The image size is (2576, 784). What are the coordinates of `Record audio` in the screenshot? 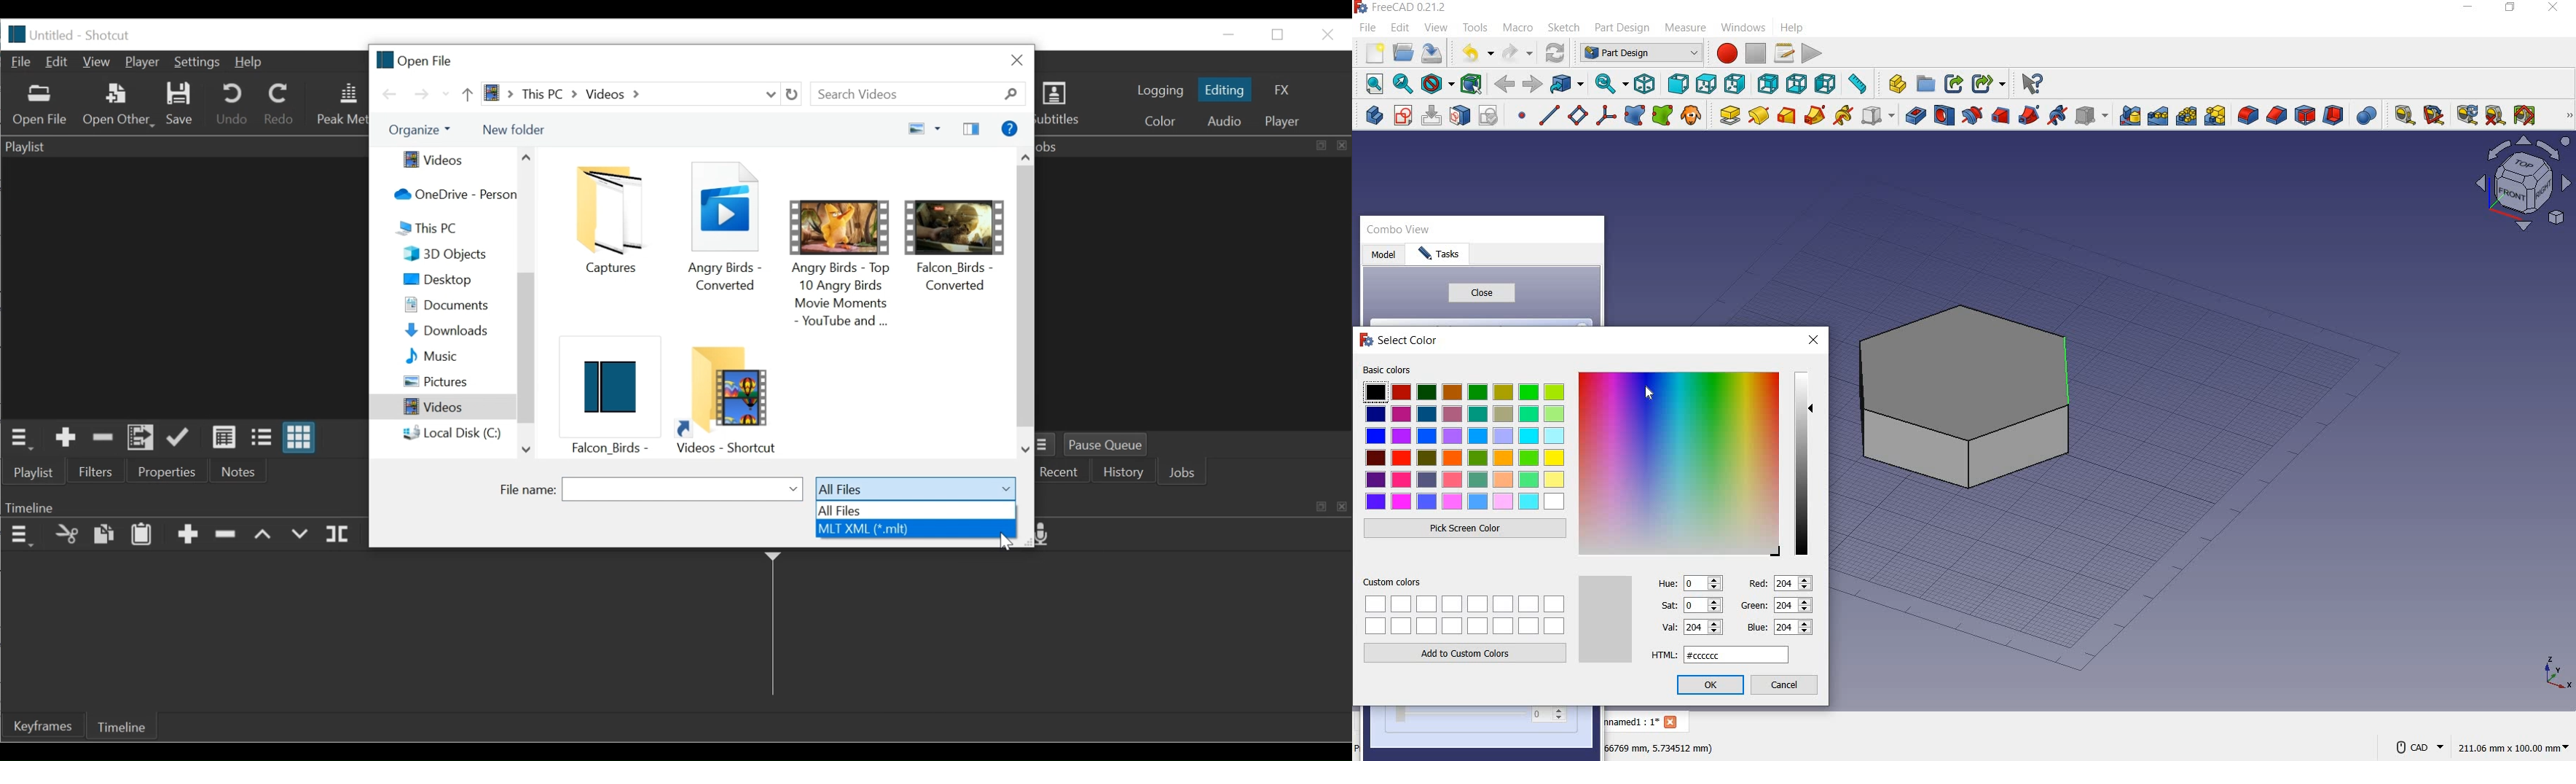 It's located at (1049, 536).